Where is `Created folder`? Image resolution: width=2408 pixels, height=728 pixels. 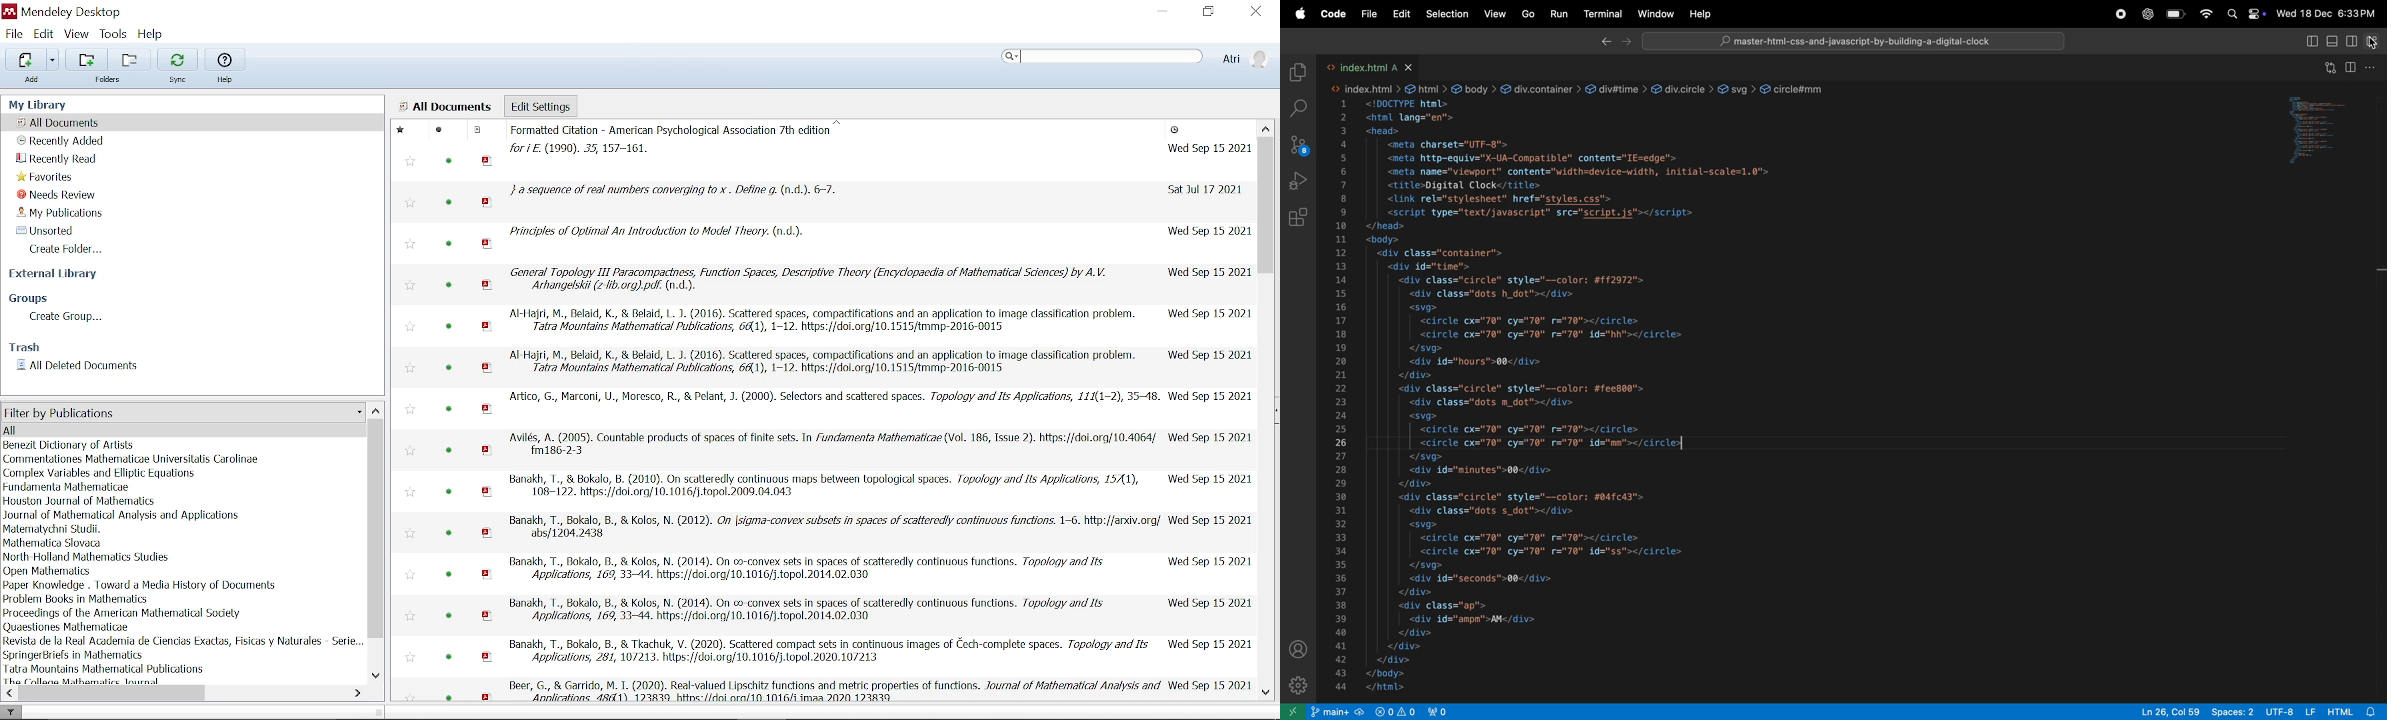 Created folder is located at coordinates (72, 249).